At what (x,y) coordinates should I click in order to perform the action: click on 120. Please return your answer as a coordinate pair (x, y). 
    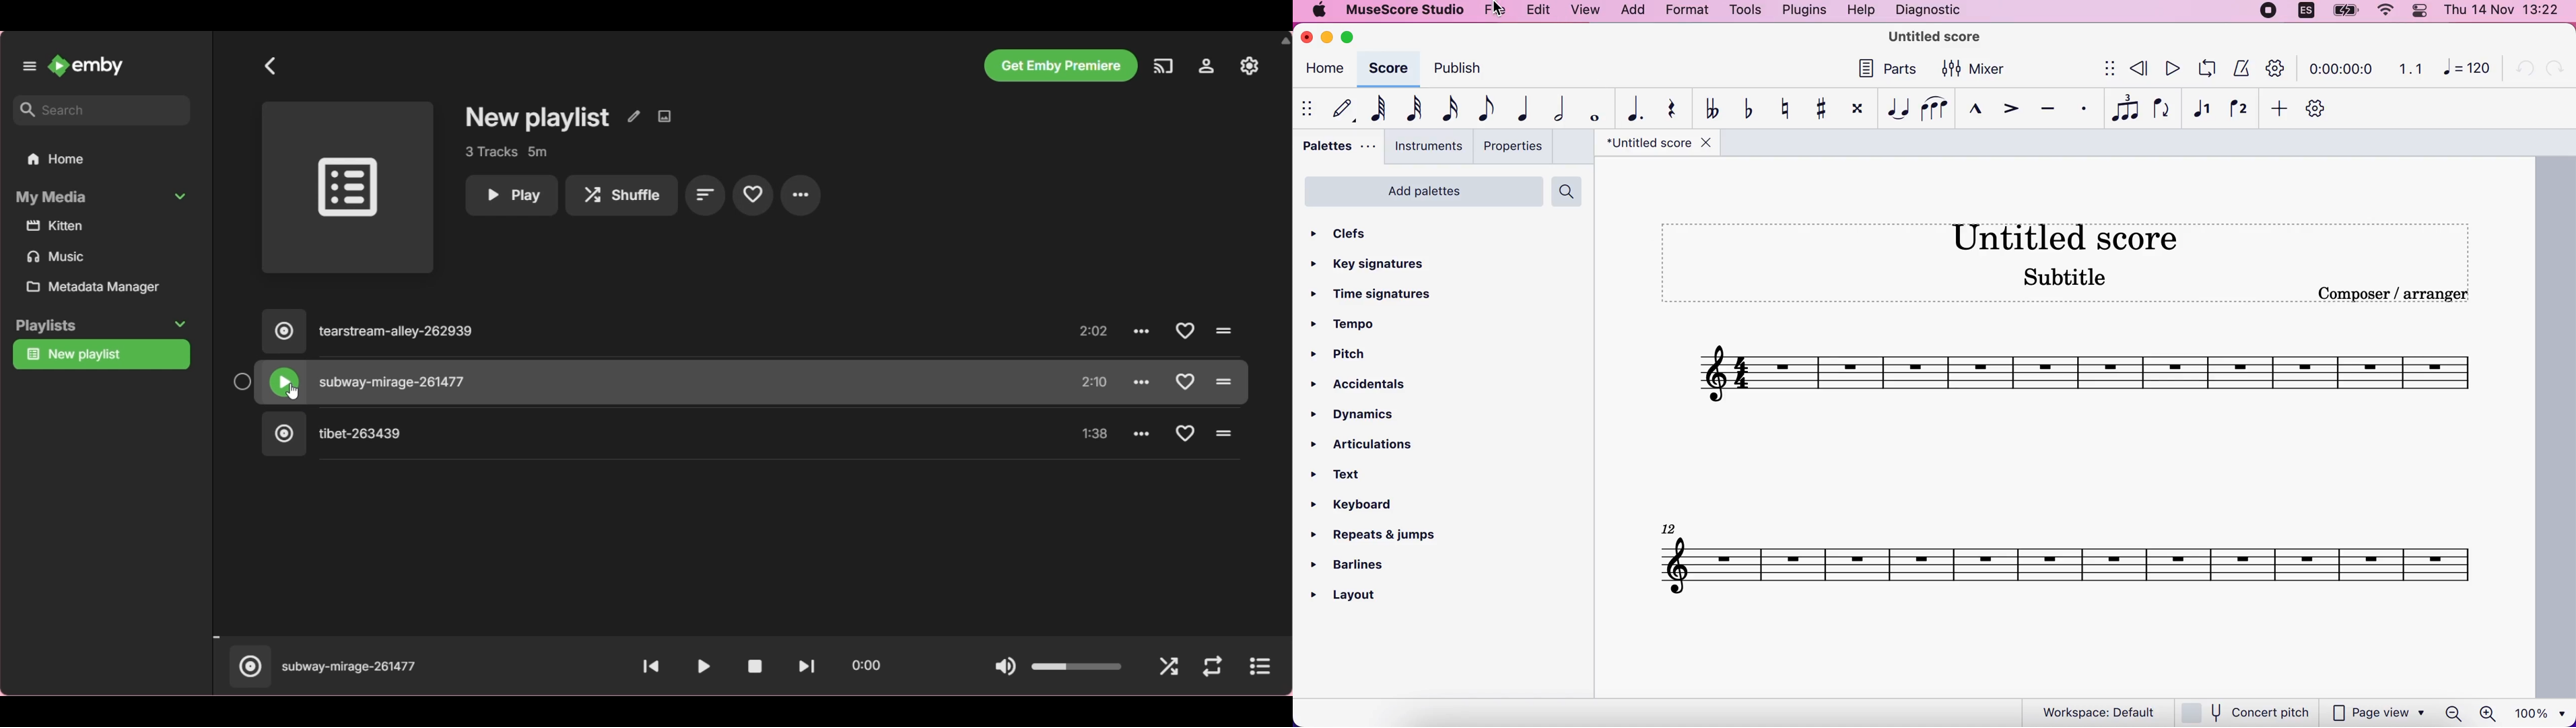
    Looking at the image, I should click on (2469, 70).